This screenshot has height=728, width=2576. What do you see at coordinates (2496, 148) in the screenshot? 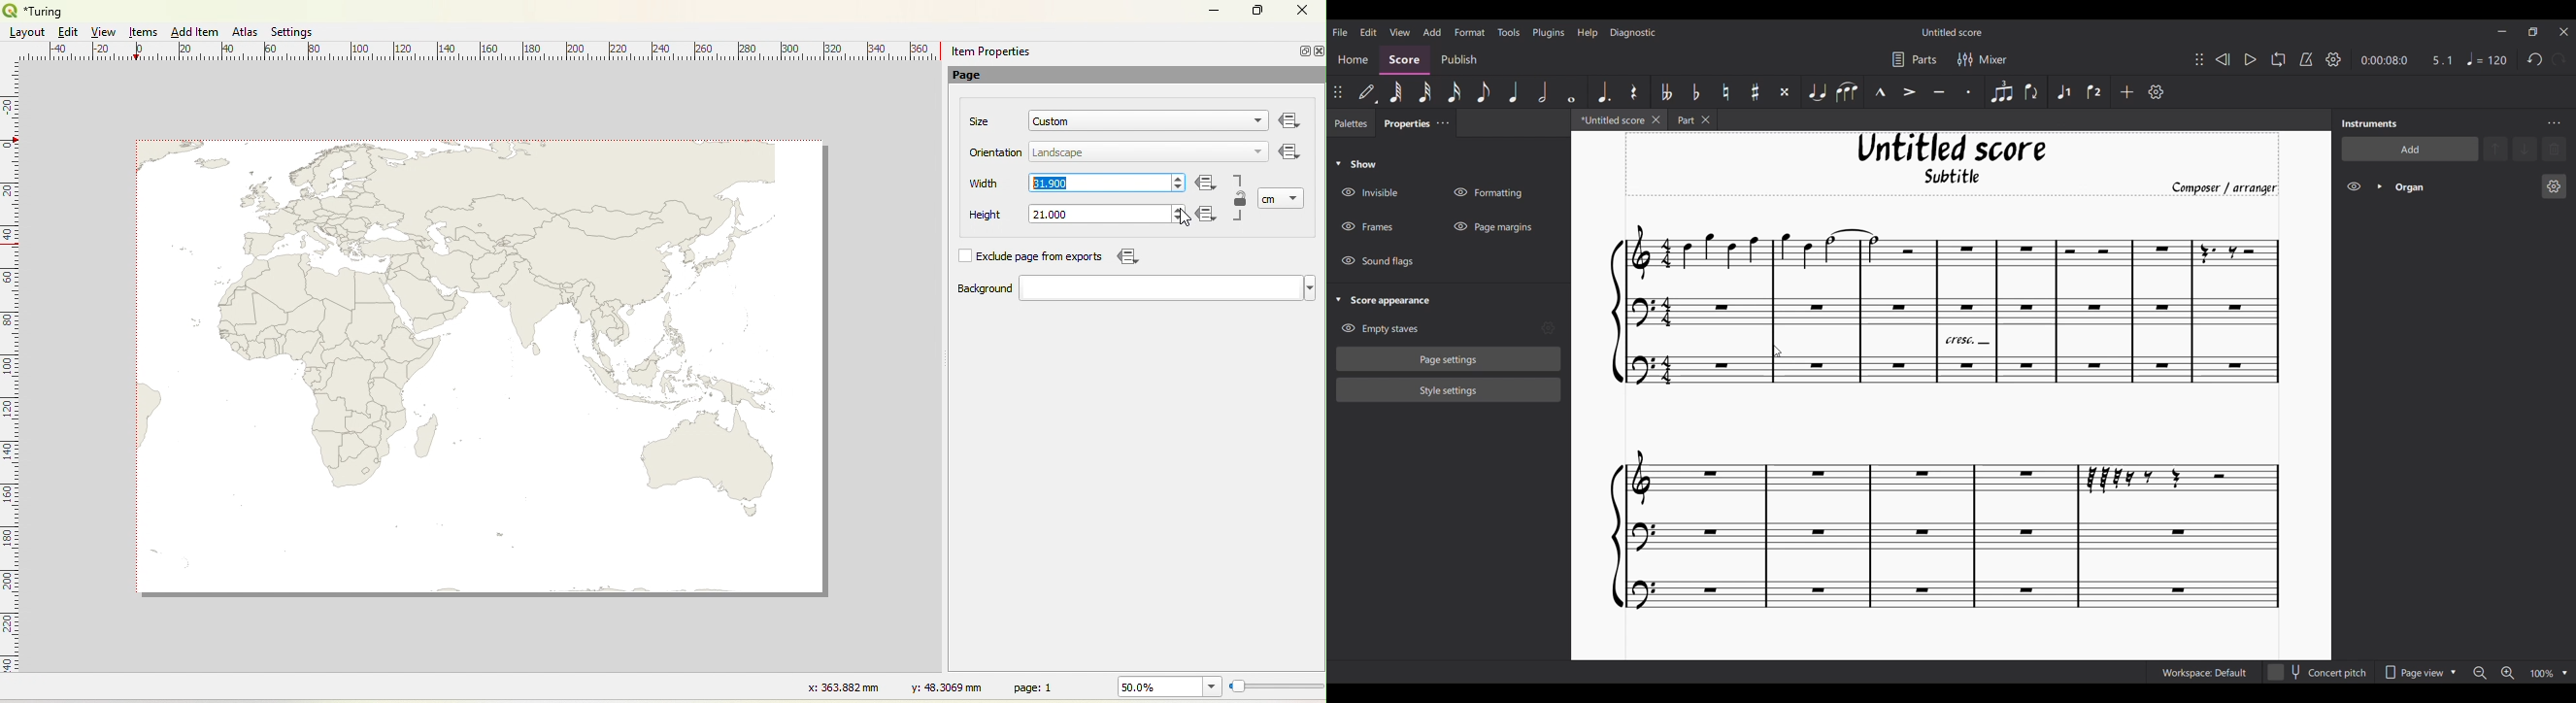
I see `Move selection up` at bounding box center [2496, 148].